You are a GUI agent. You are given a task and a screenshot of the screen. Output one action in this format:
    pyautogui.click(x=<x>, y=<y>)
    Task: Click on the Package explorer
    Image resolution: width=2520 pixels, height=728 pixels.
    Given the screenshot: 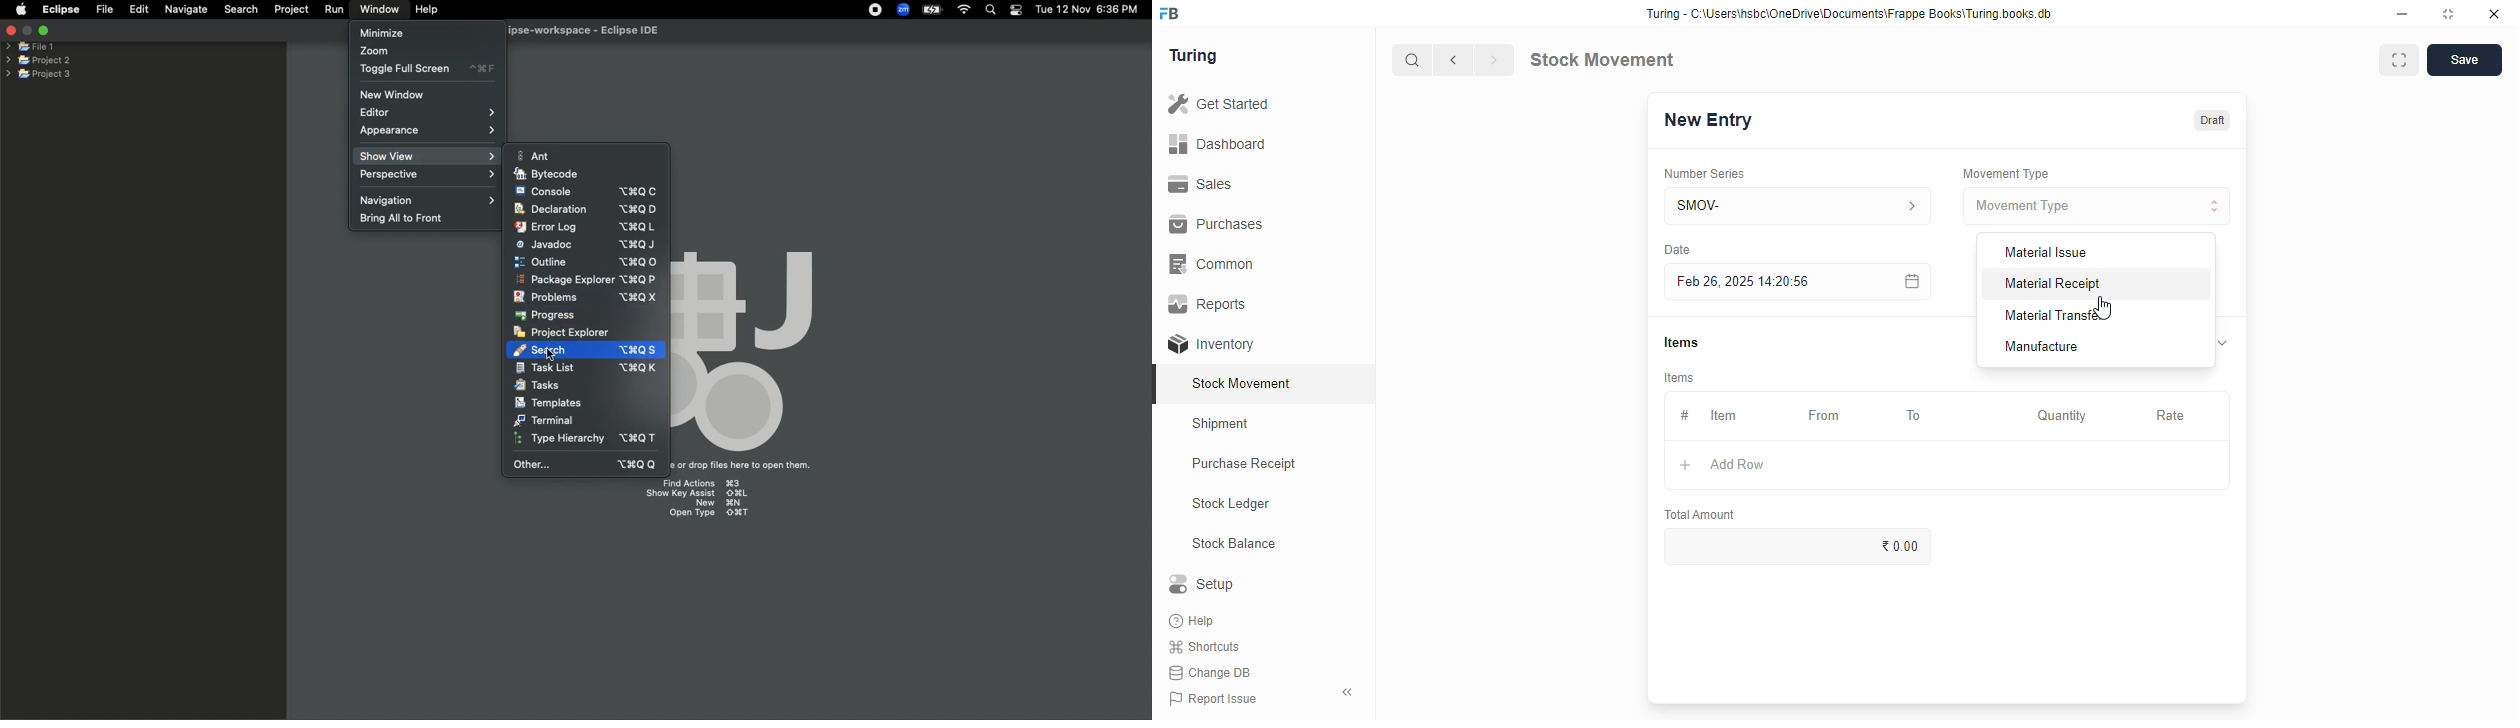 What is the action you would take?
    pyautogui.click(x=586, y=280)
    